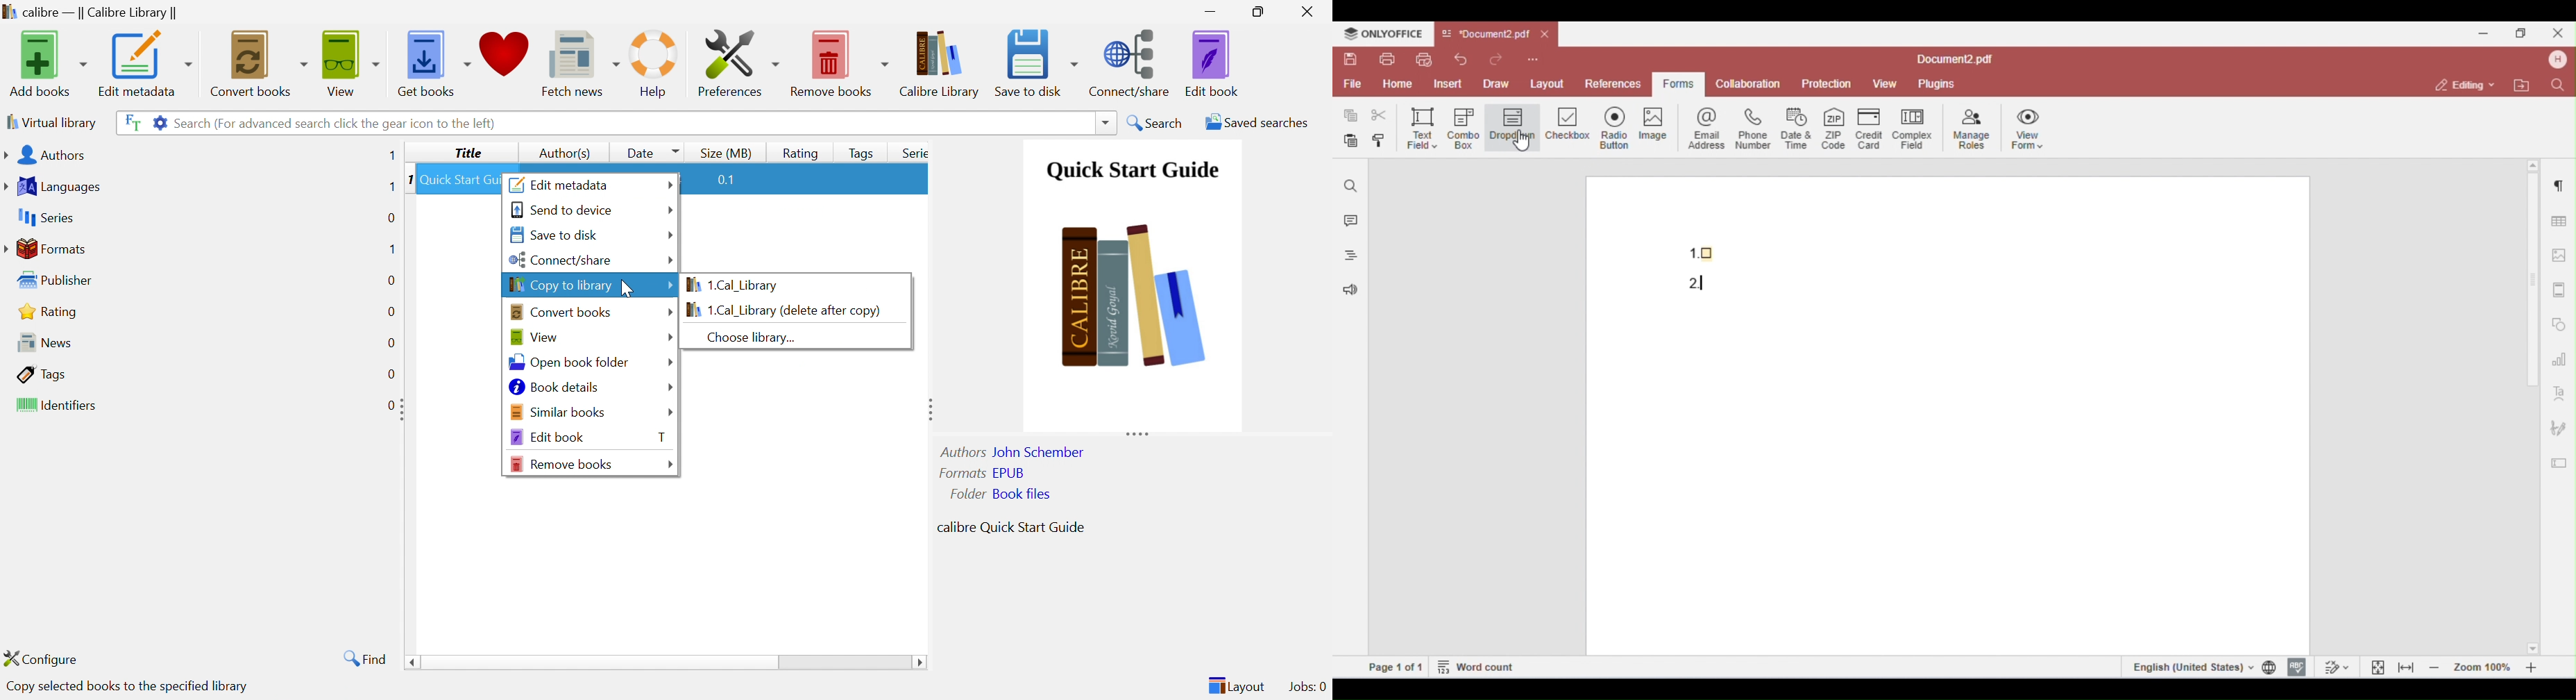 The width and height of the screenshot is (2576, 700). Describe the element at coordinates (466, 153) in the screenshot. I see `Title` at that location.